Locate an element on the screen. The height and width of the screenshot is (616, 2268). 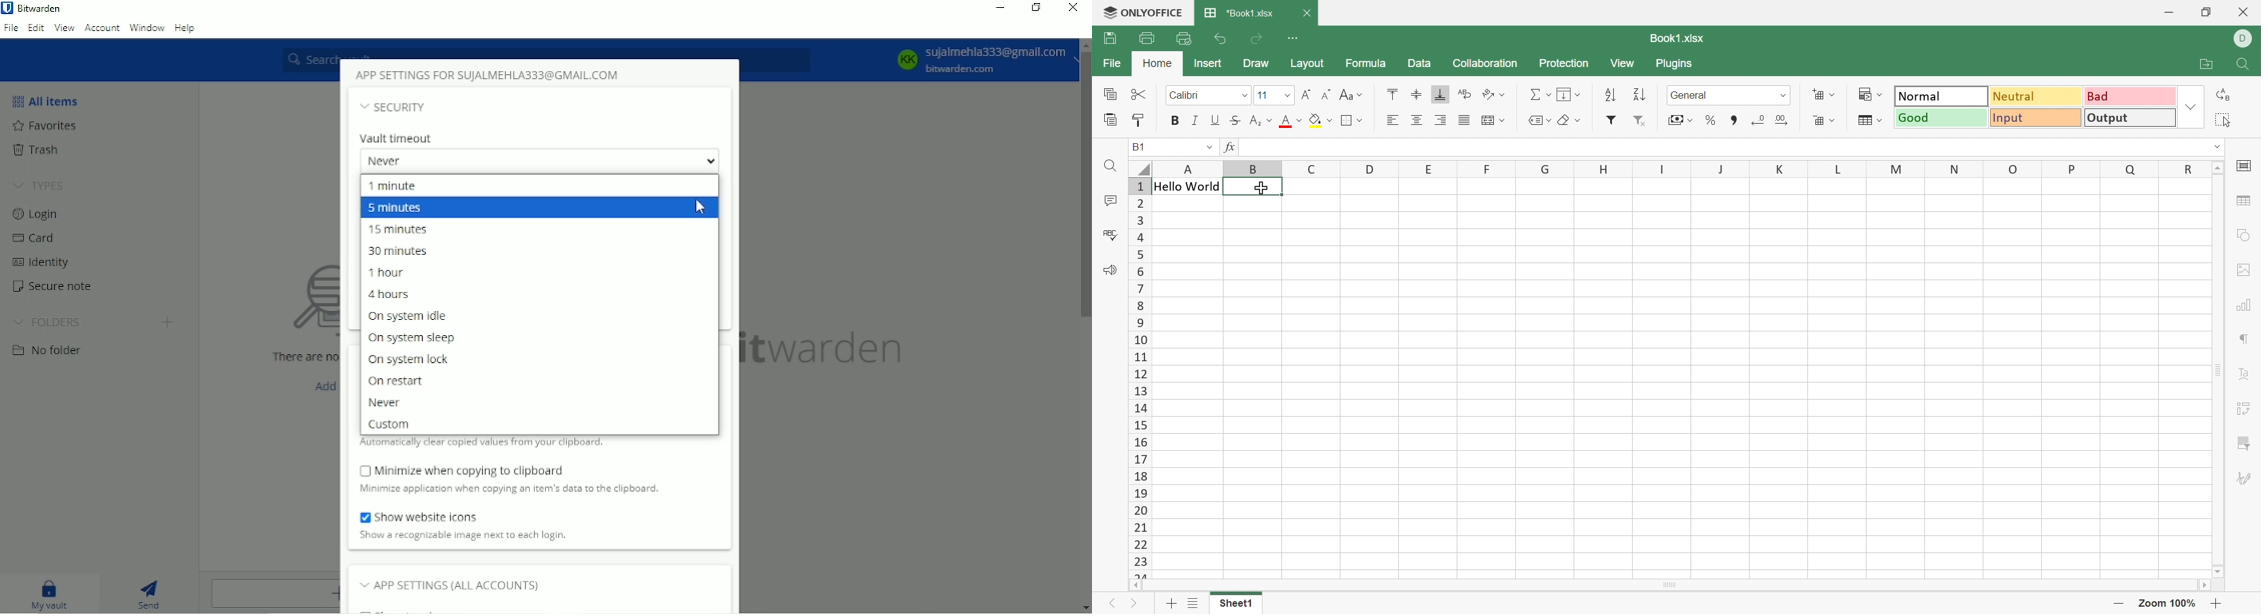
Comments is located at coordinates (1107, 201).